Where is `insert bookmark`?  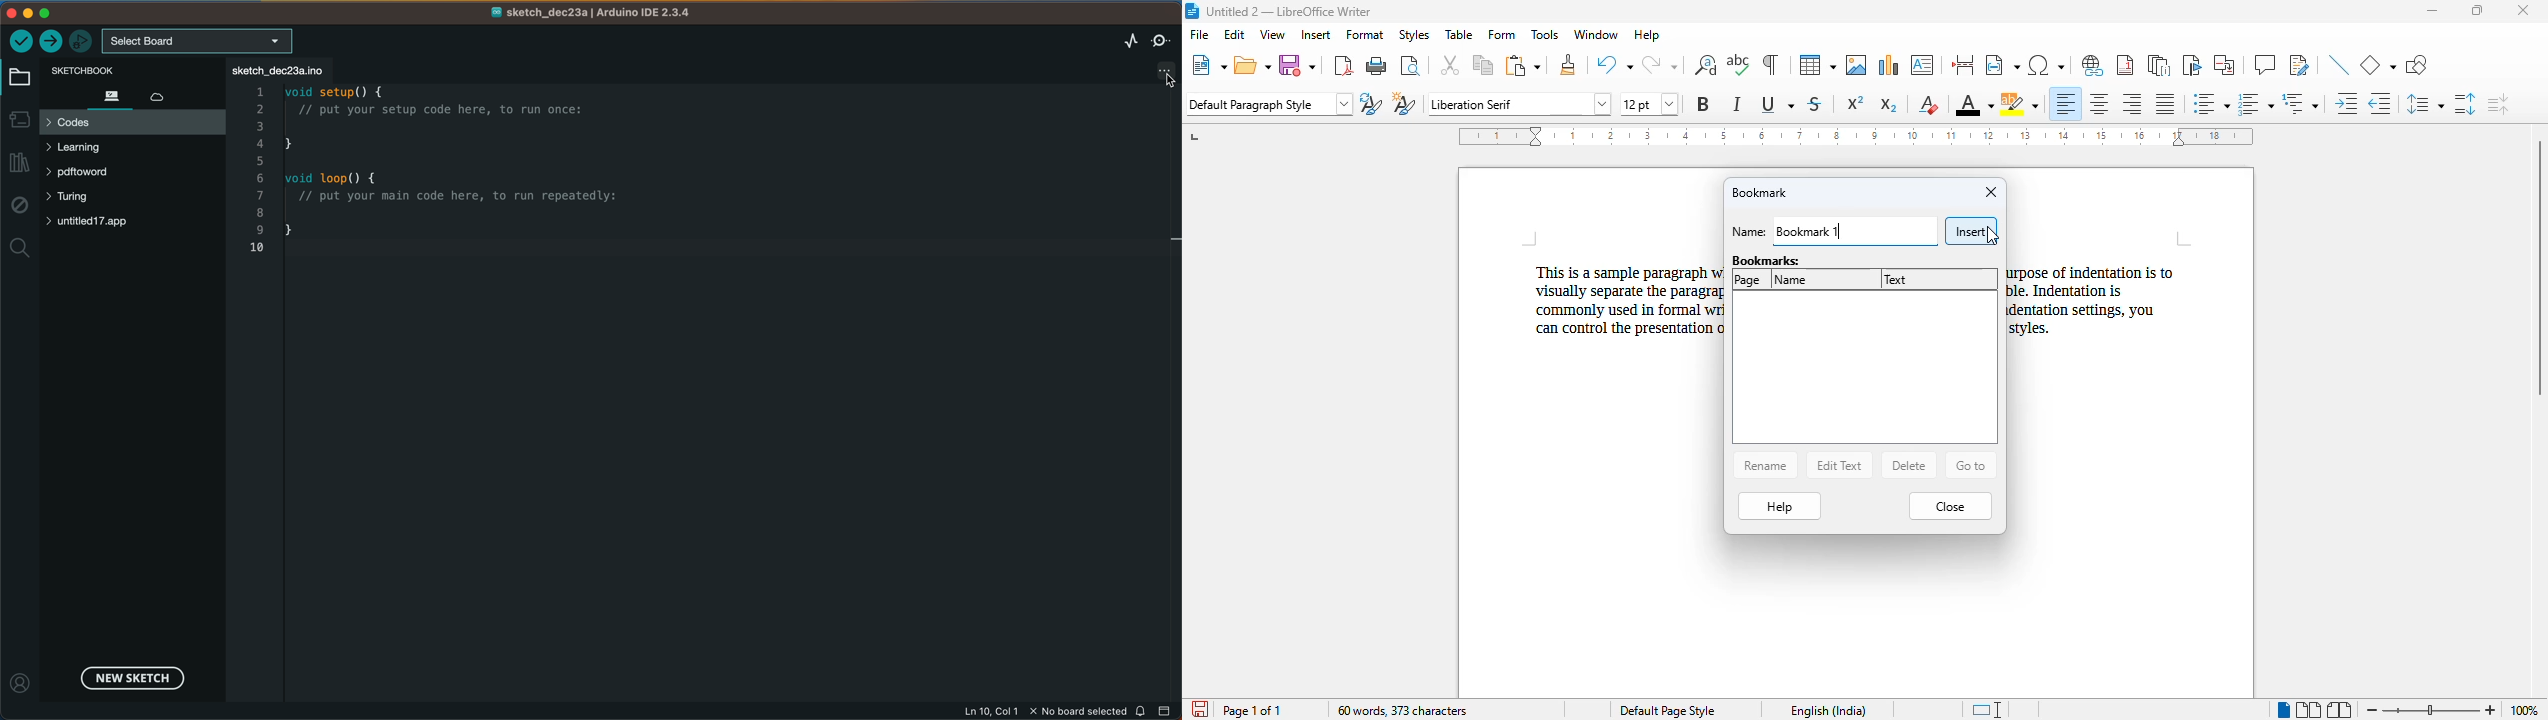 insert bookmark is located at coordinates (2191, 65).